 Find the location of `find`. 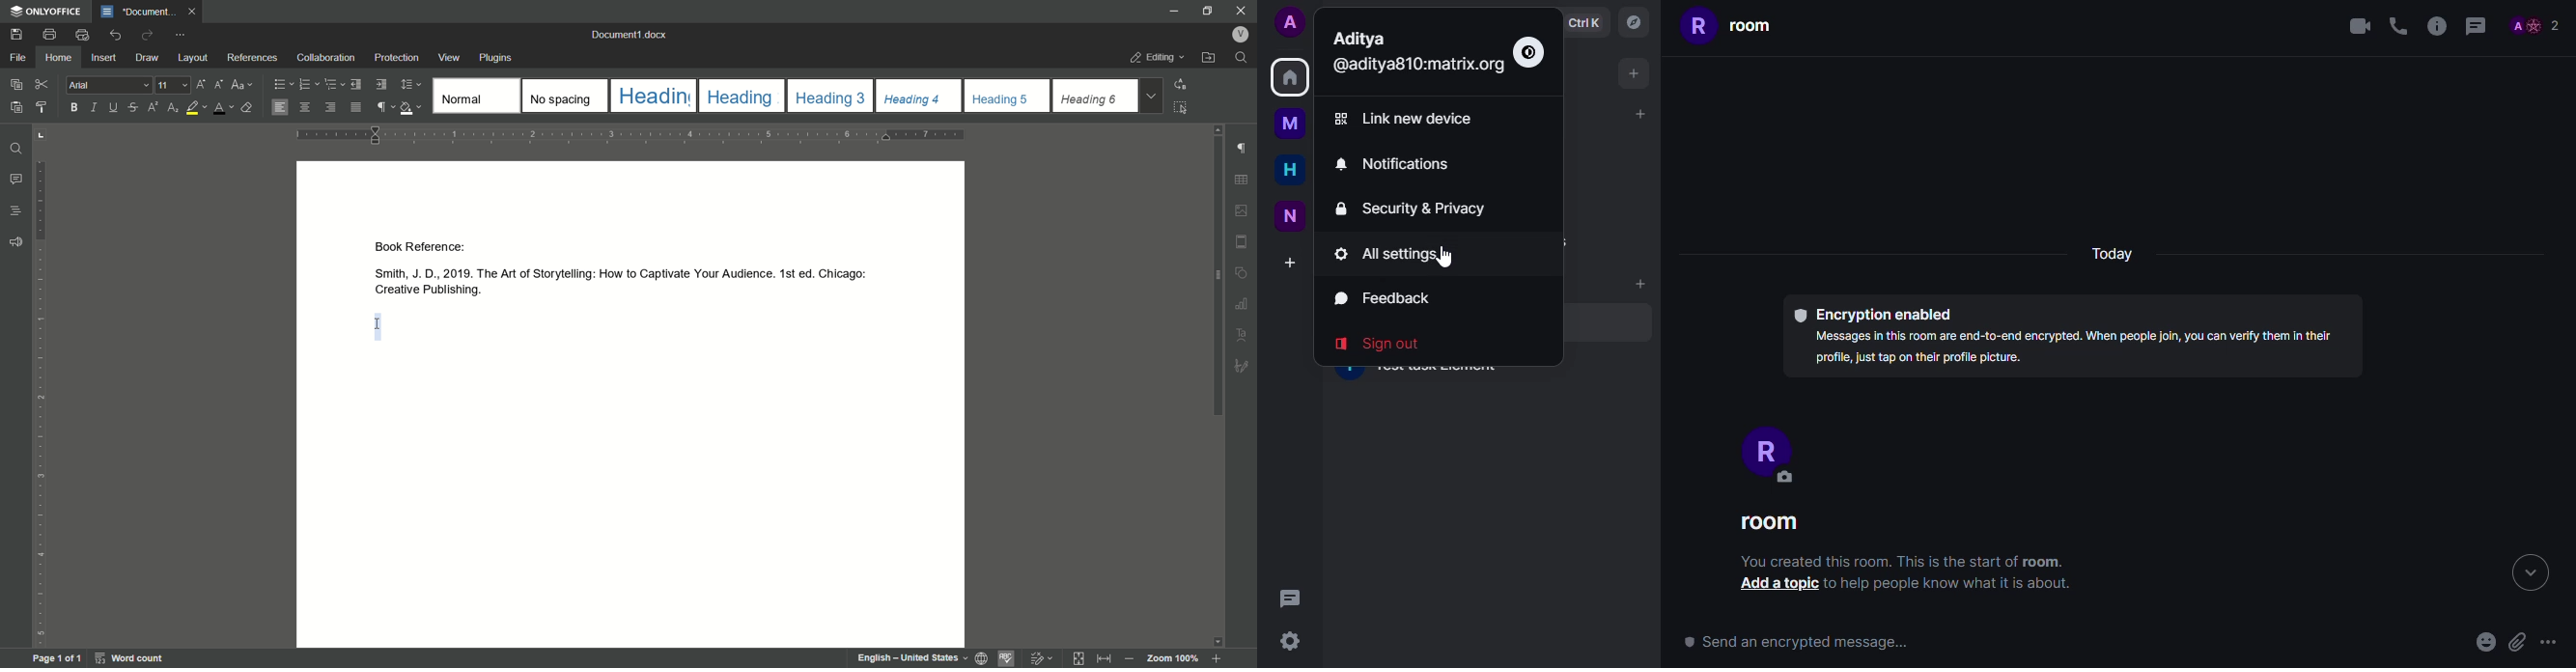

find is located at coordinates (1245, 58).